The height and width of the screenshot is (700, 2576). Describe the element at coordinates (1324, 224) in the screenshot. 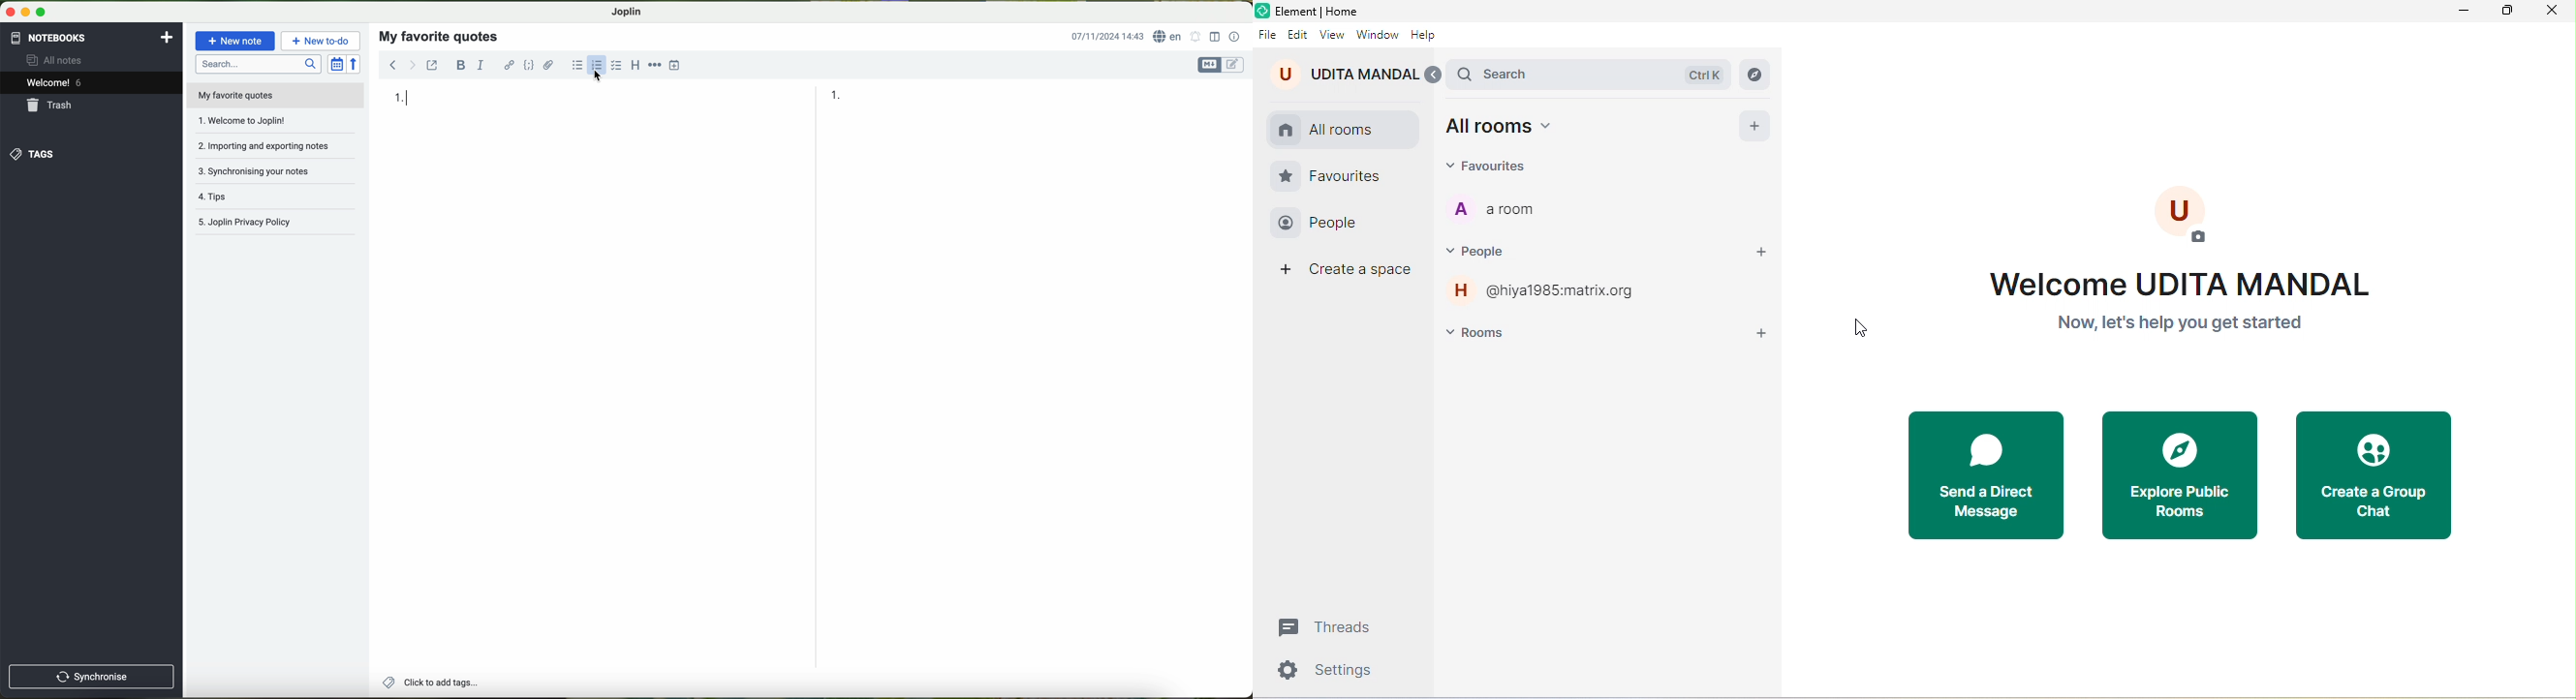

I see `people` at that location.